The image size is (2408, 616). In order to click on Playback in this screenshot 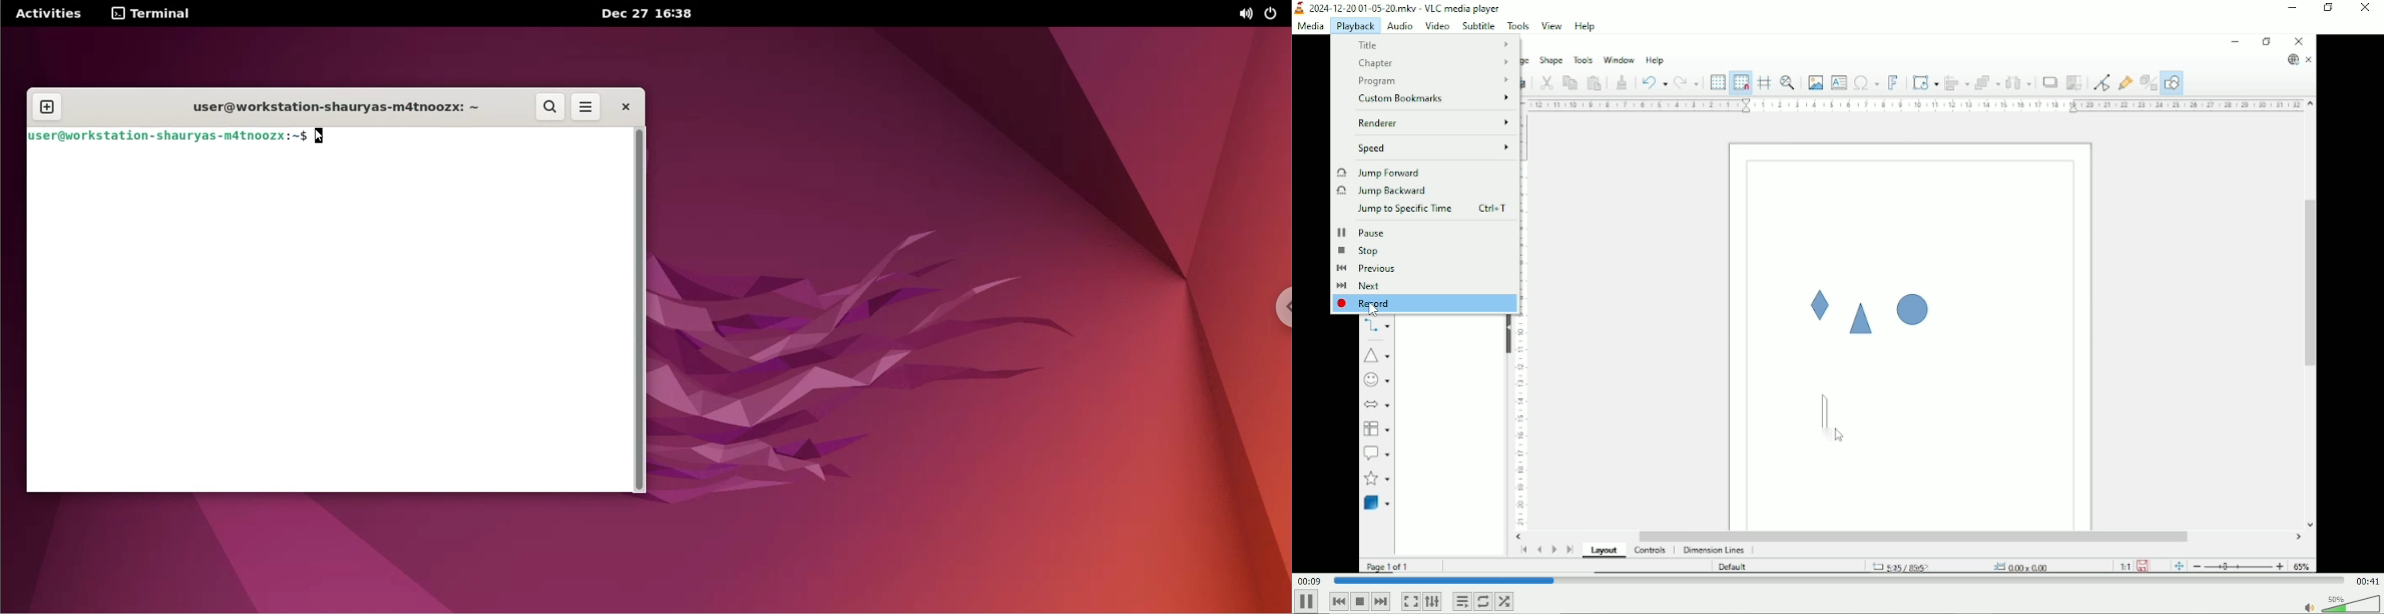, I will do `click(1354, 26)`.